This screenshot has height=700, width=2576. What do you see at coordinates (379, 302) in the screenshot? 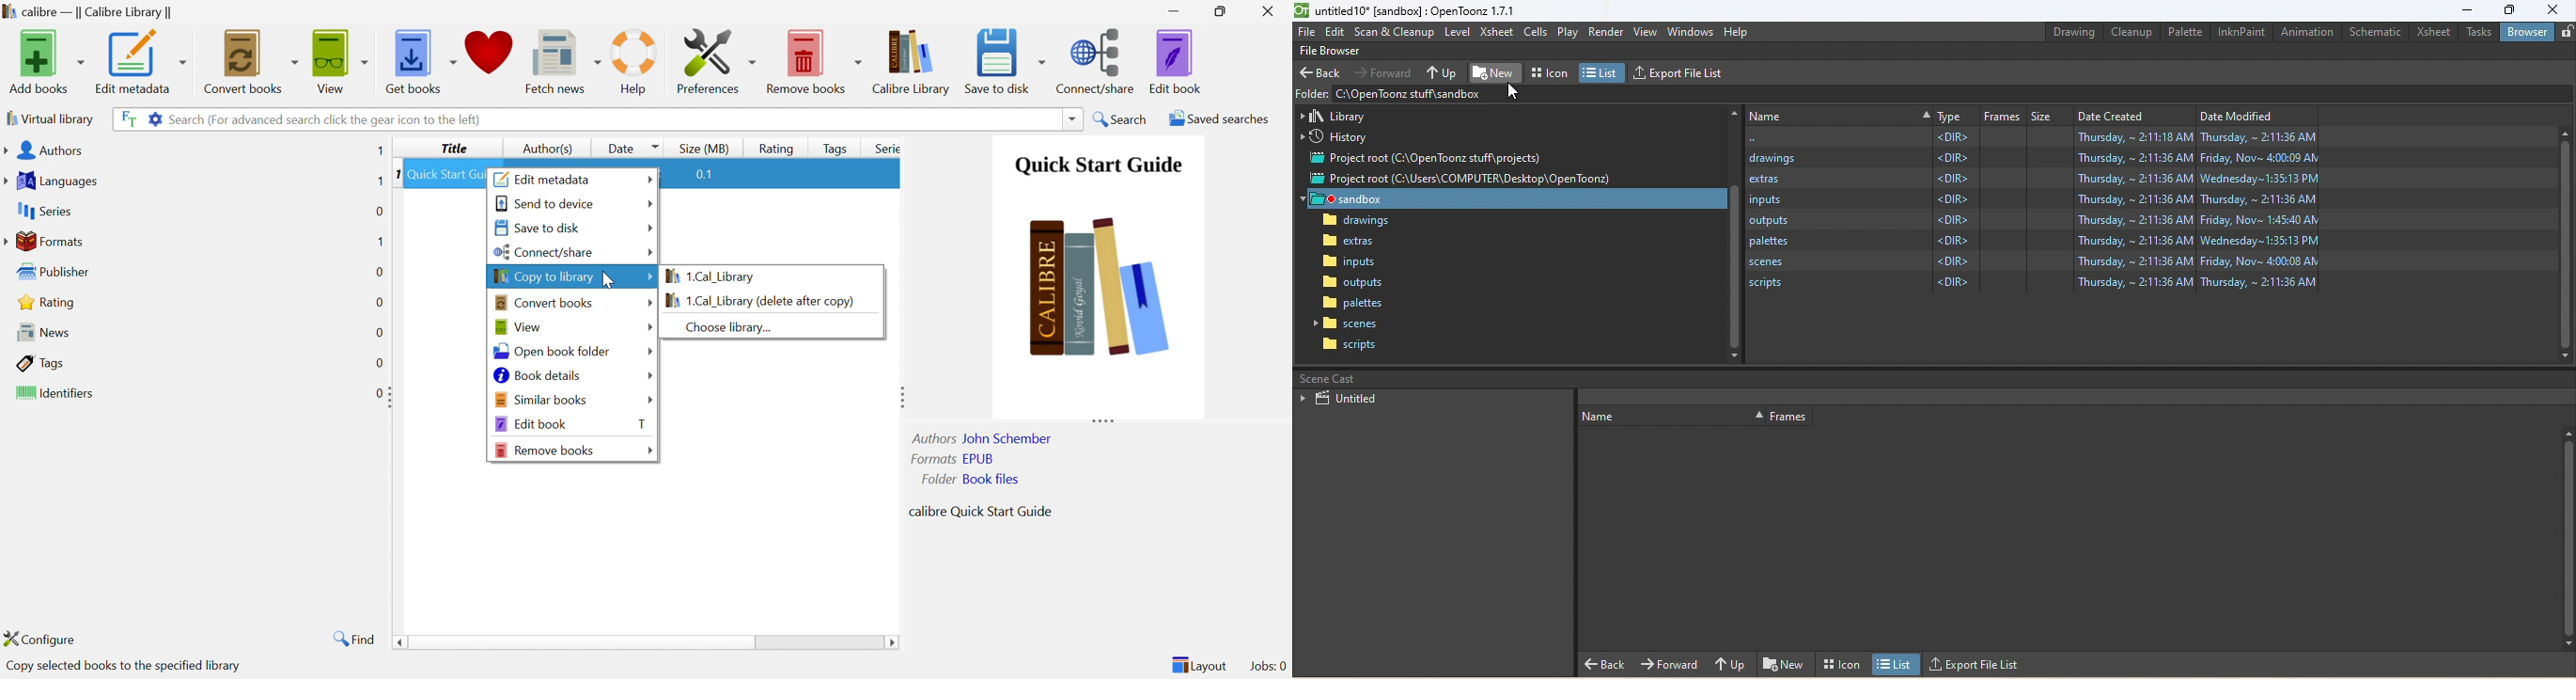
I see `0` at bounding box center [379, 302].